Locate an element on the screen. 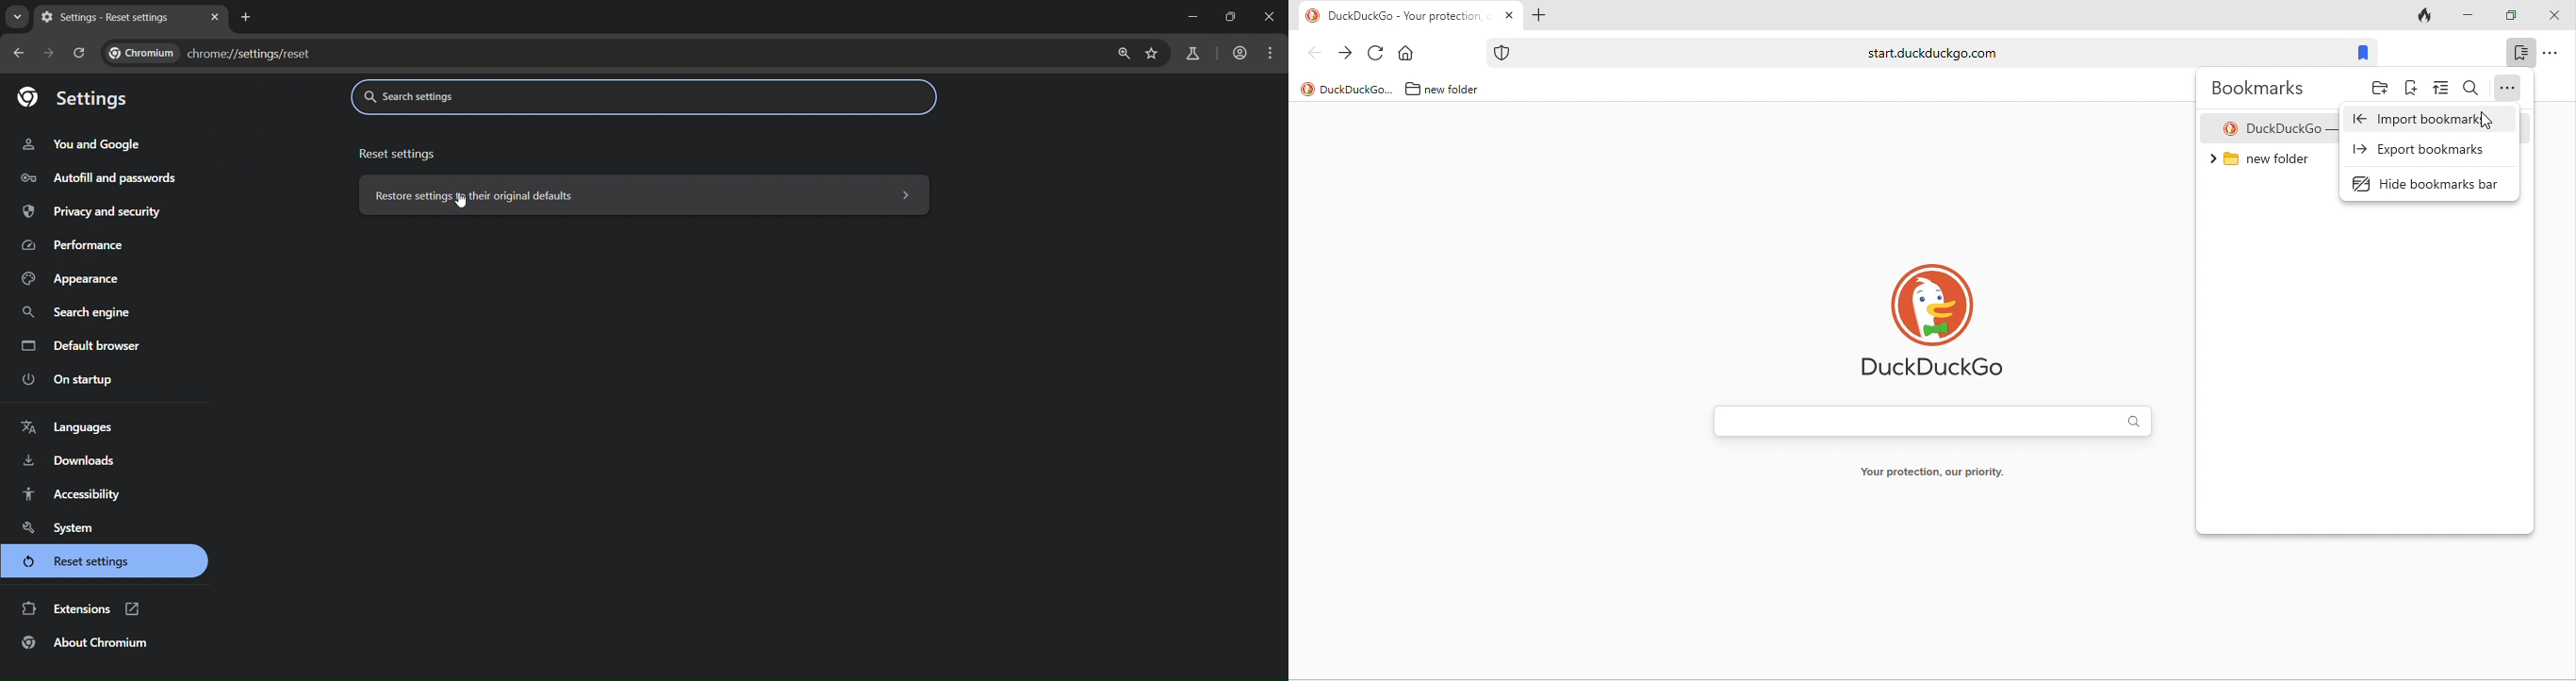 The image size is (2576, 700). languages is located at coordinates (70, 426).